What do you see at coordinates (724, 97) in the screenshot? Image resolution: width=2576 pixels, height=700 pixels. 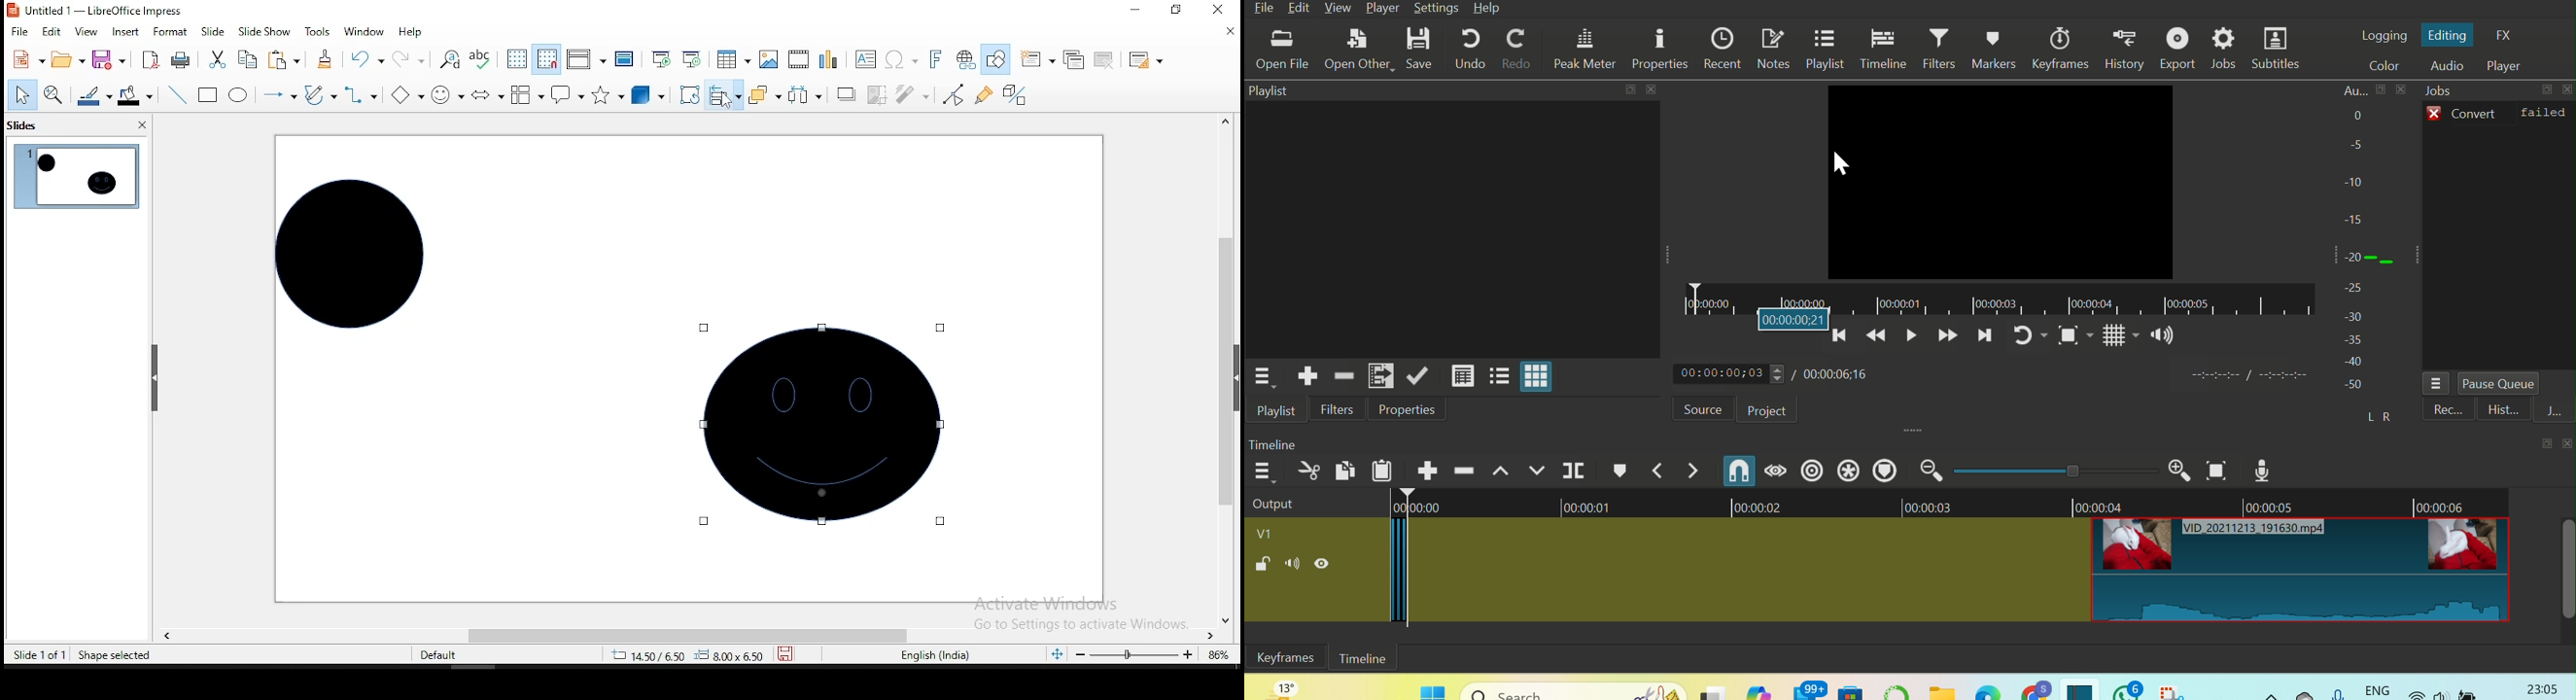 I see `align objects` at bounding box center [724, 97].